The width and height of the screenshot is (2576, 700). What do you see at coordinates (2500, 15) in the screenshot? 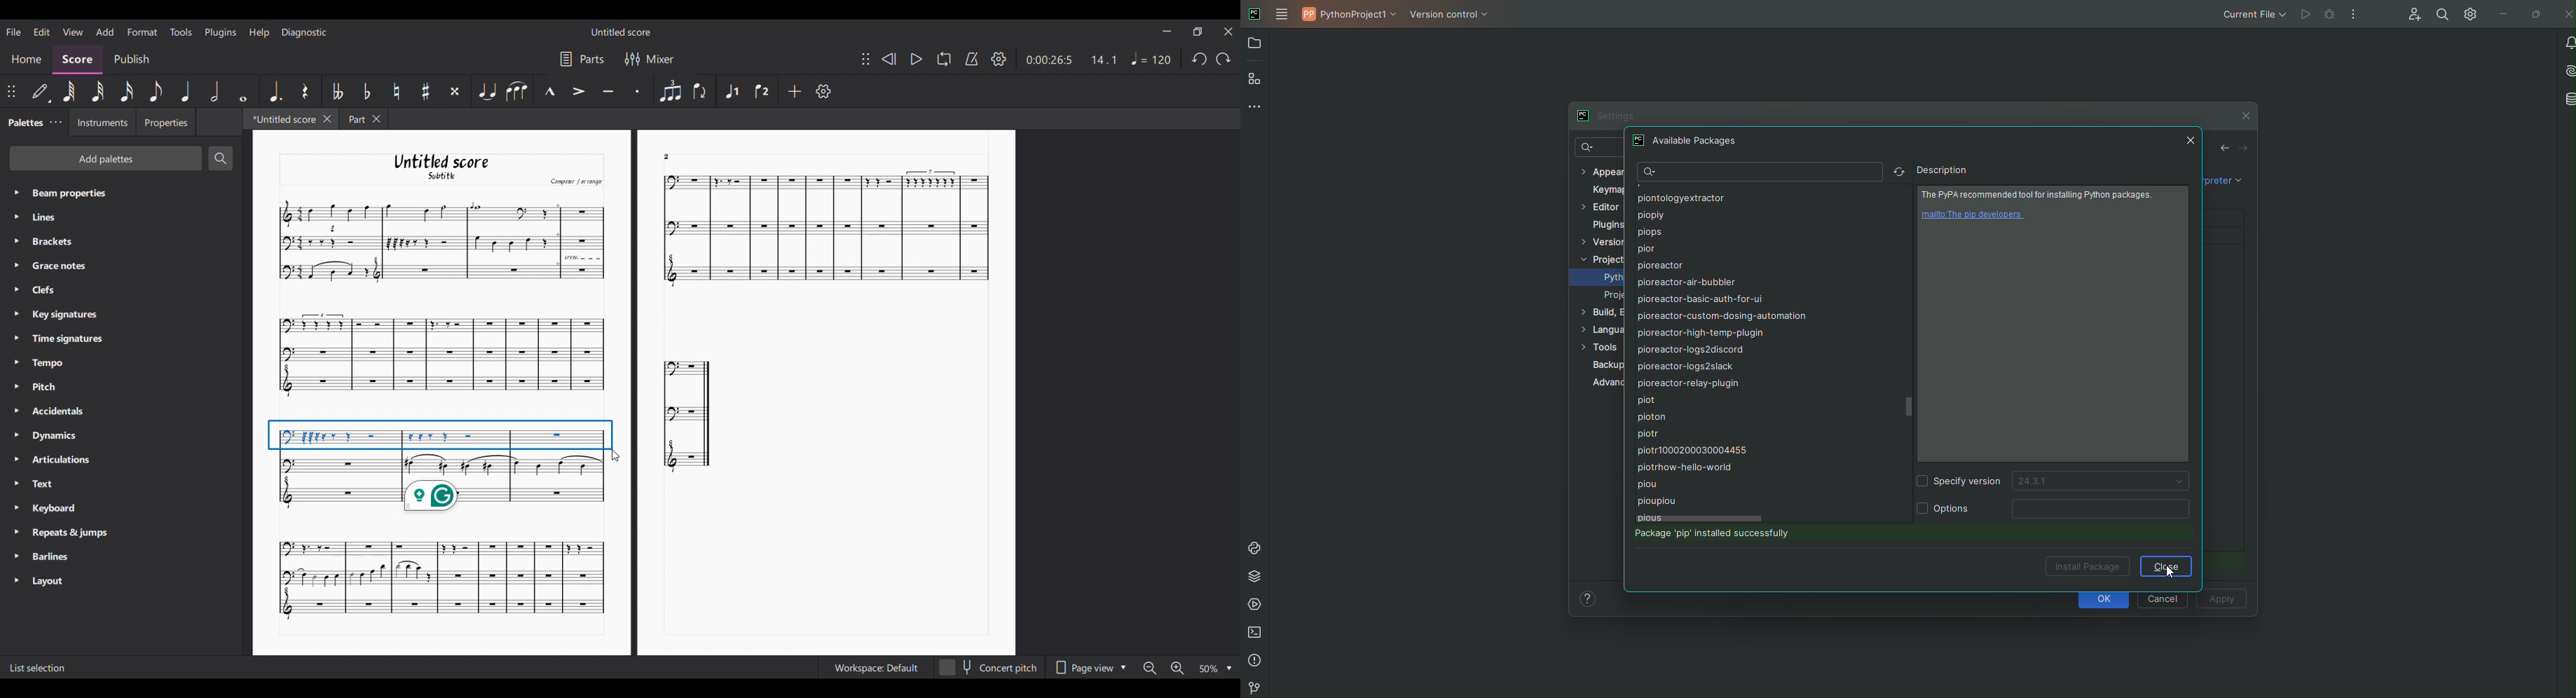
I see `Minimize` at bounding box center [2500, 15].